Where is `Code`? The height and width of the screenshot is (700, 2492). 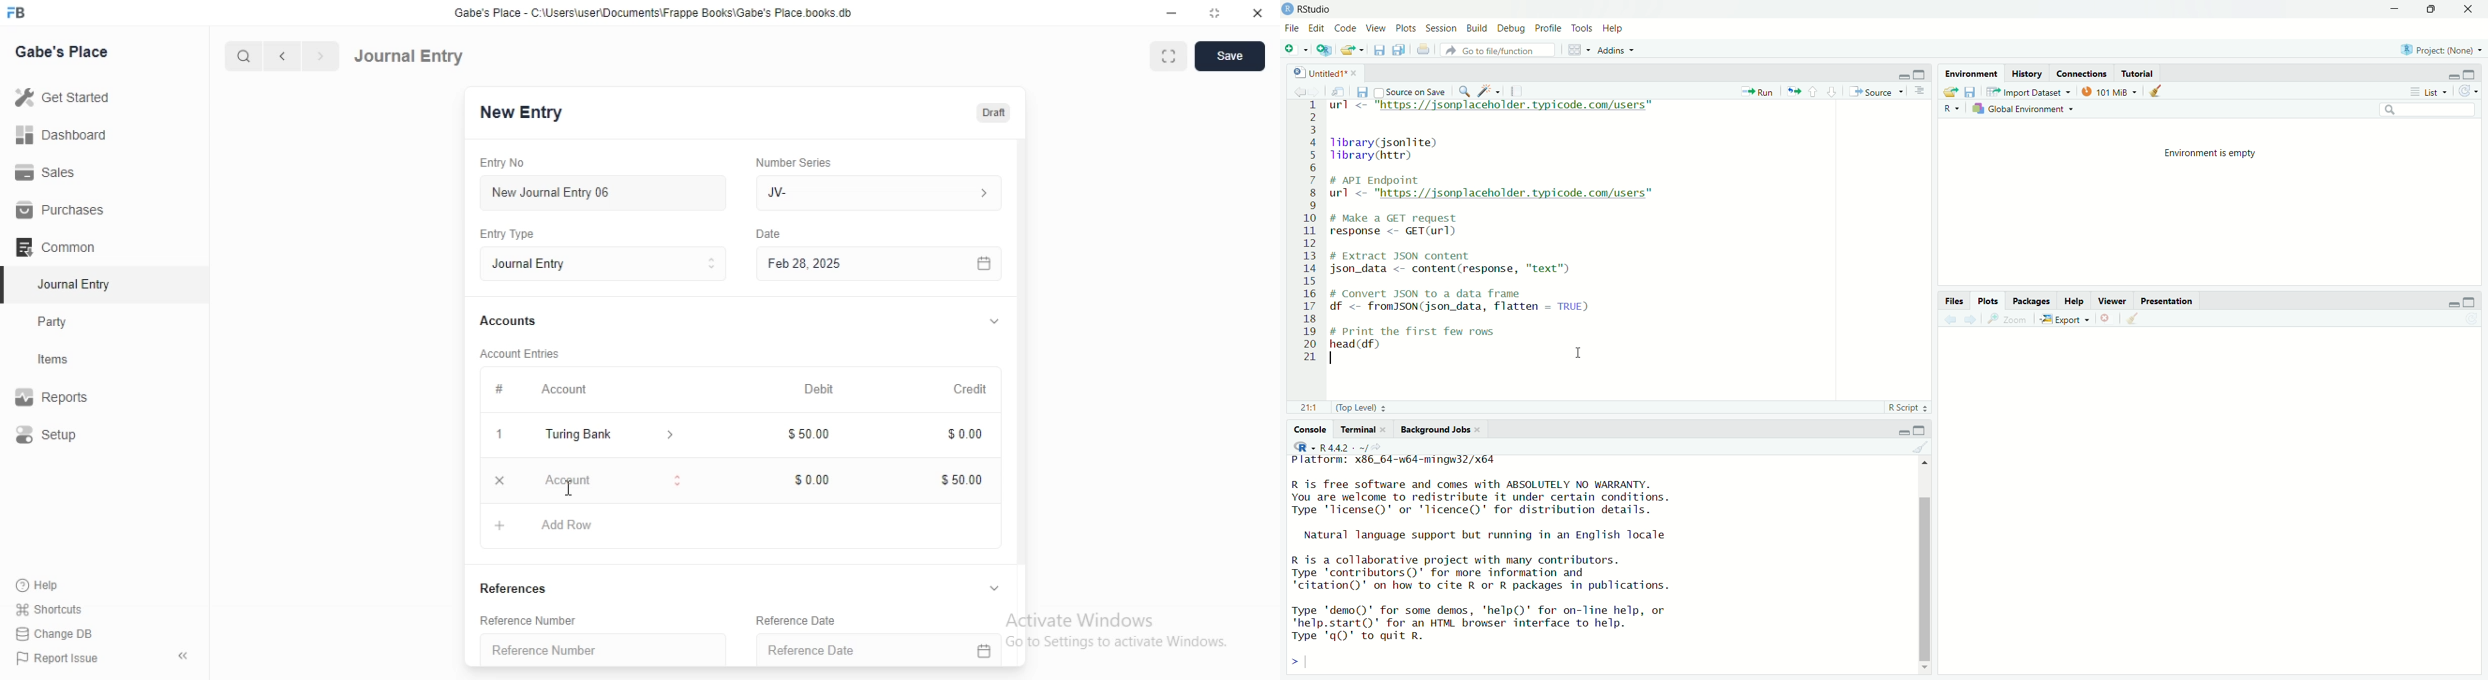 Code is located at coordinates (1345, 29).